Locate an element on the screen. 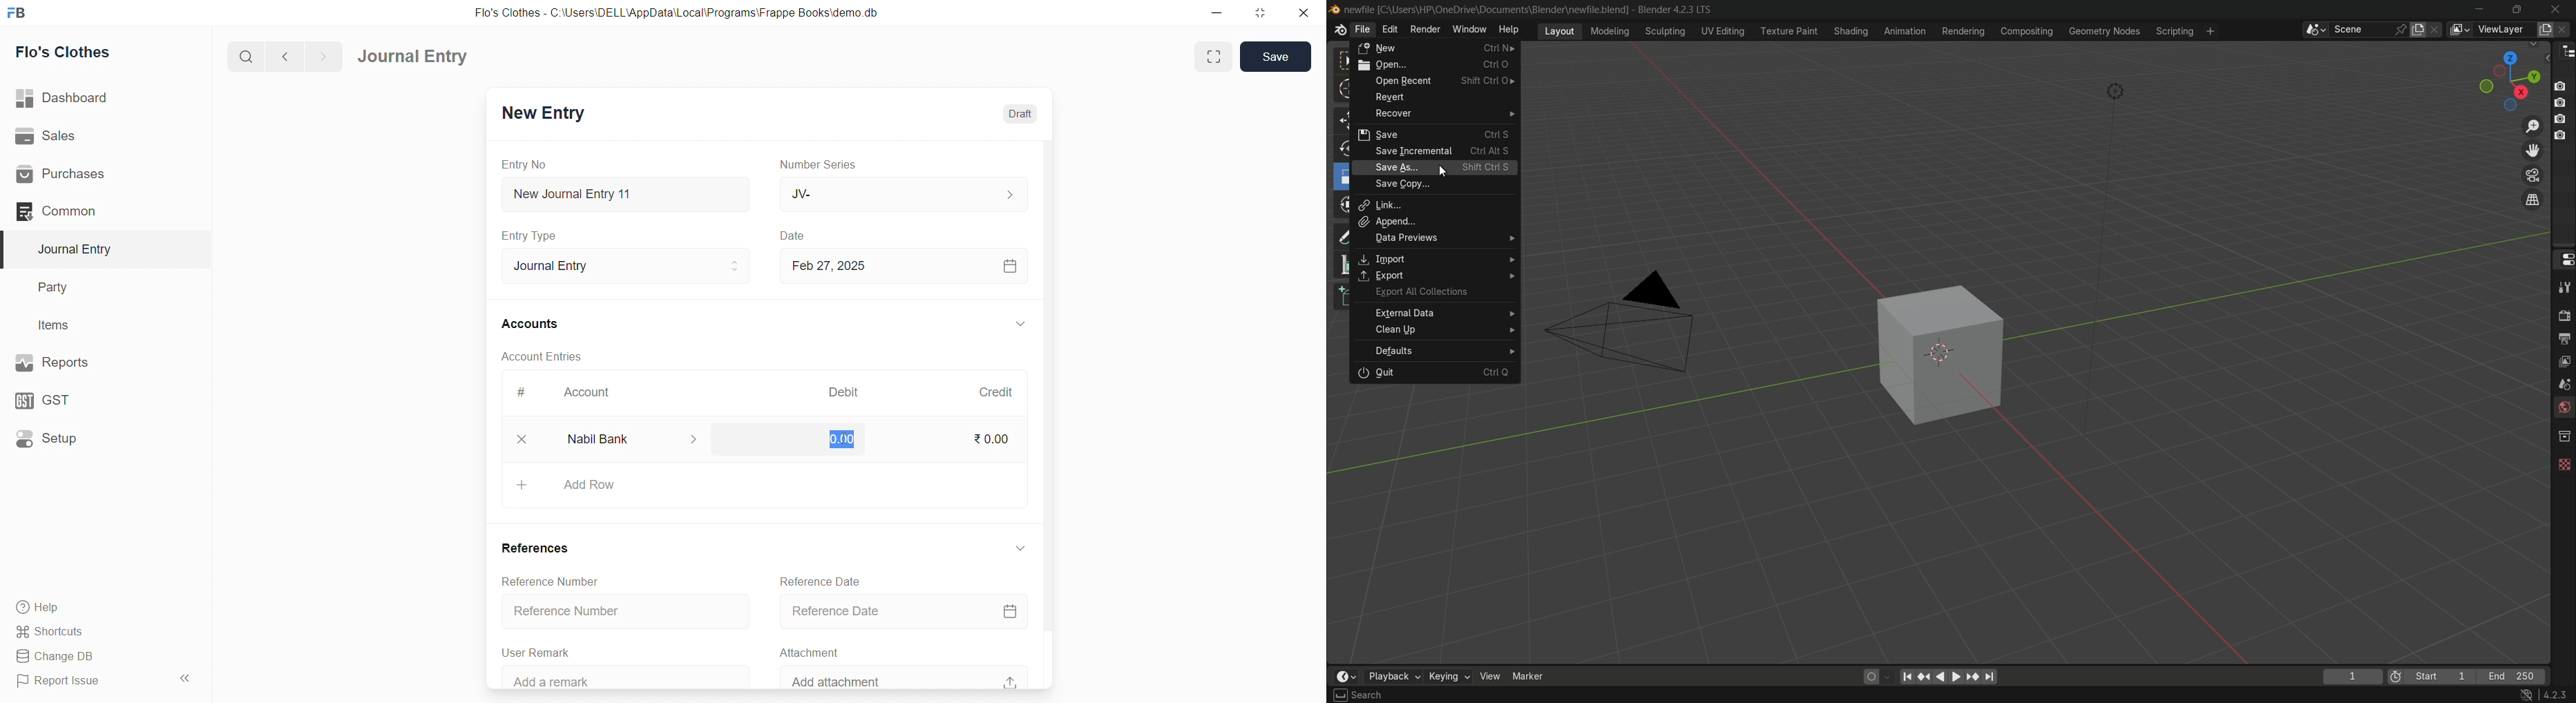  Draft is located at coordinates (1021, 113).